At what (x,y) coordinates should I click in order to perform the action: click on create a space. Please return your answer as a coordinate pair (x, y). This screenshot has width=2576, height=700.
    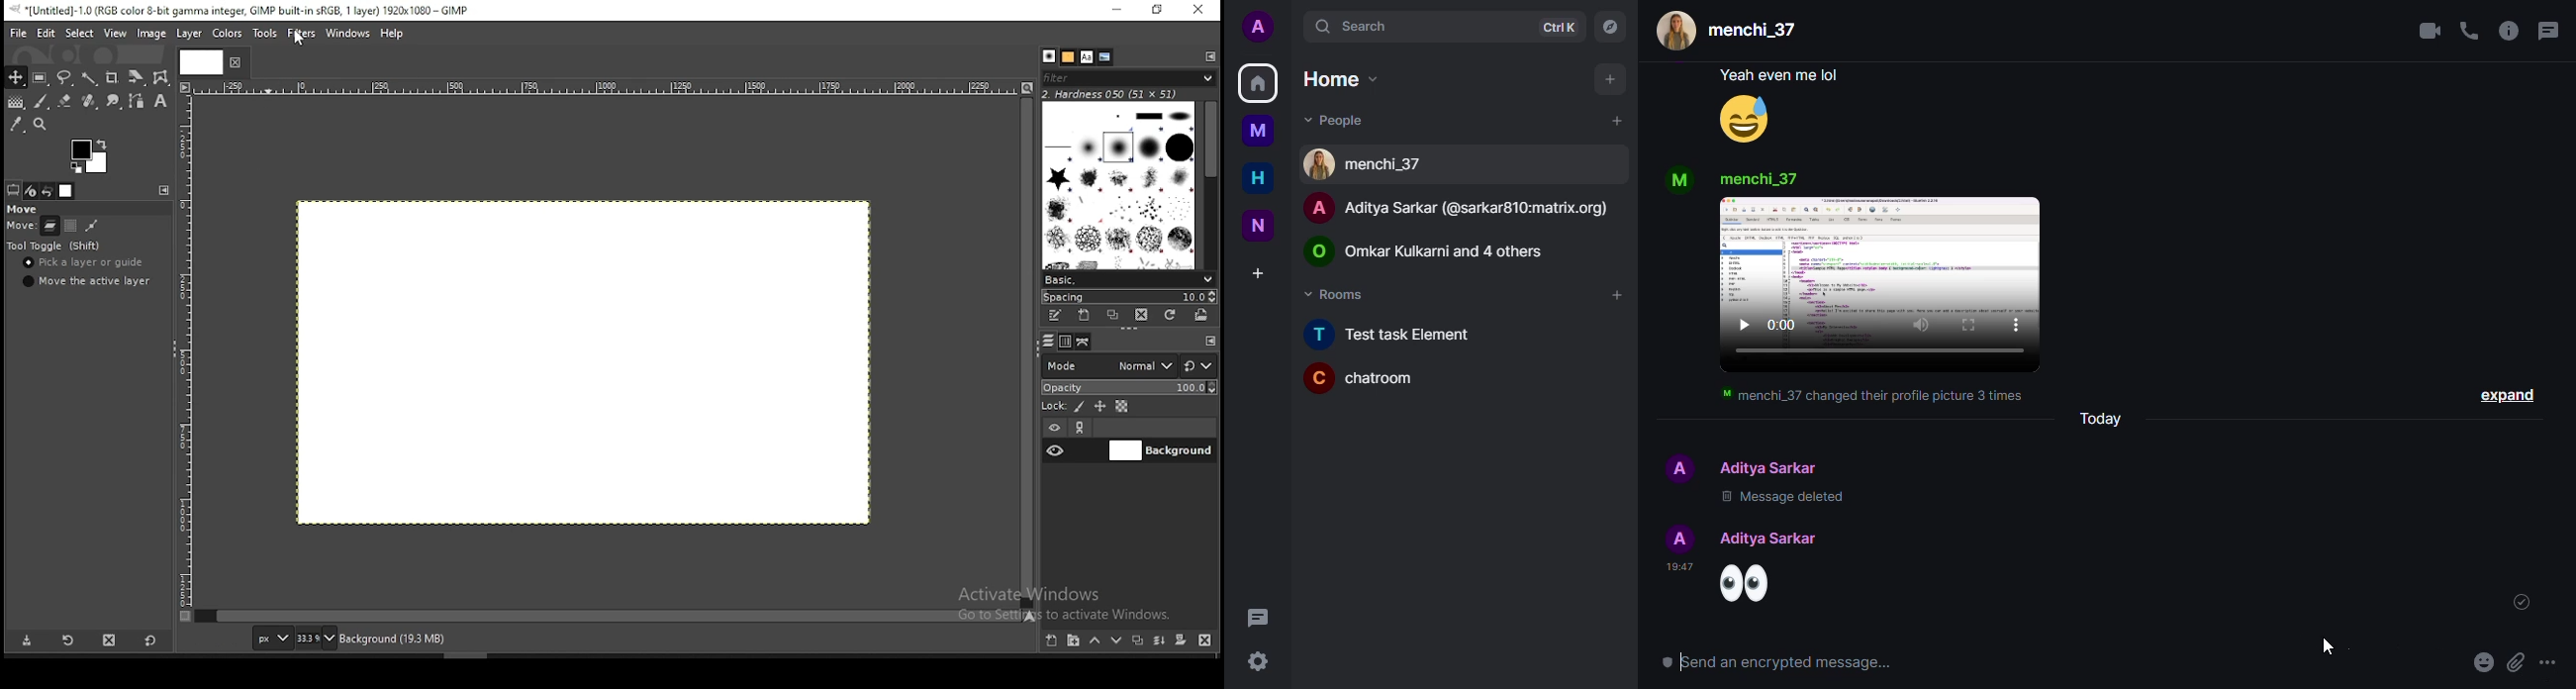
    Looking at the image, I should click on (1259, 275).